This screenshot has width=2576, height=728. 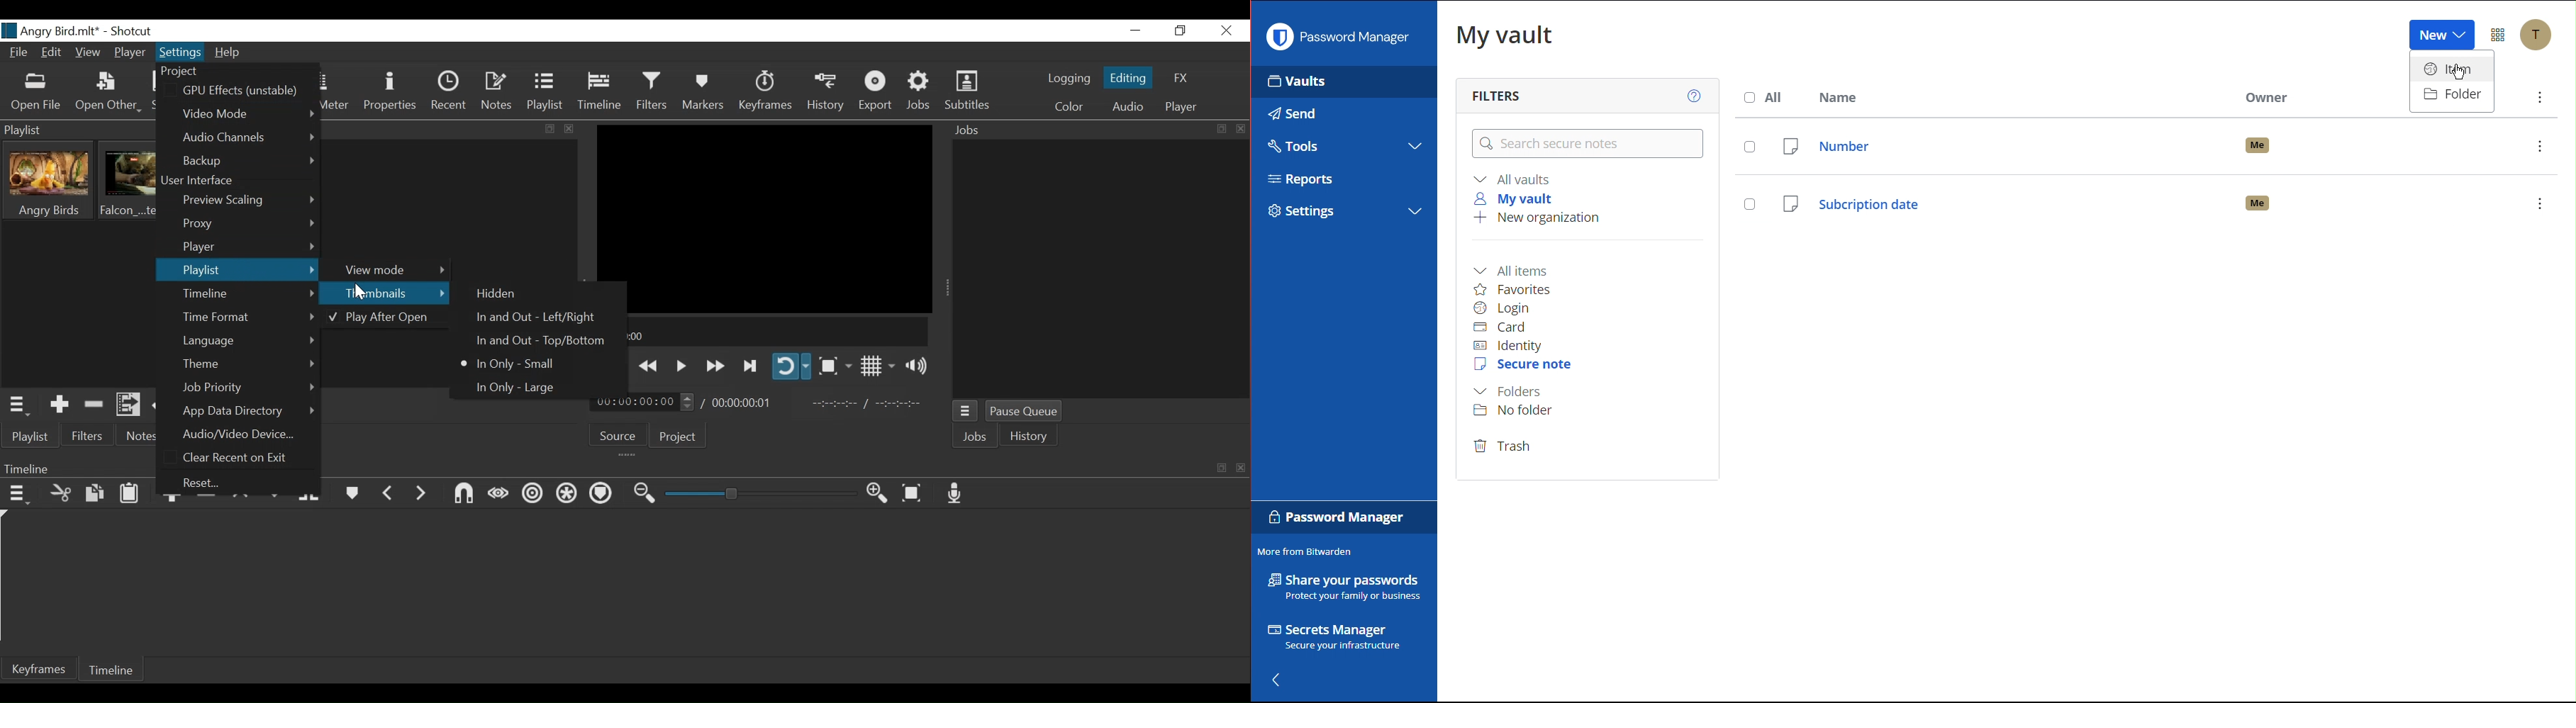 I want to click on Add files to the playlist, so click(x=128, y=405).